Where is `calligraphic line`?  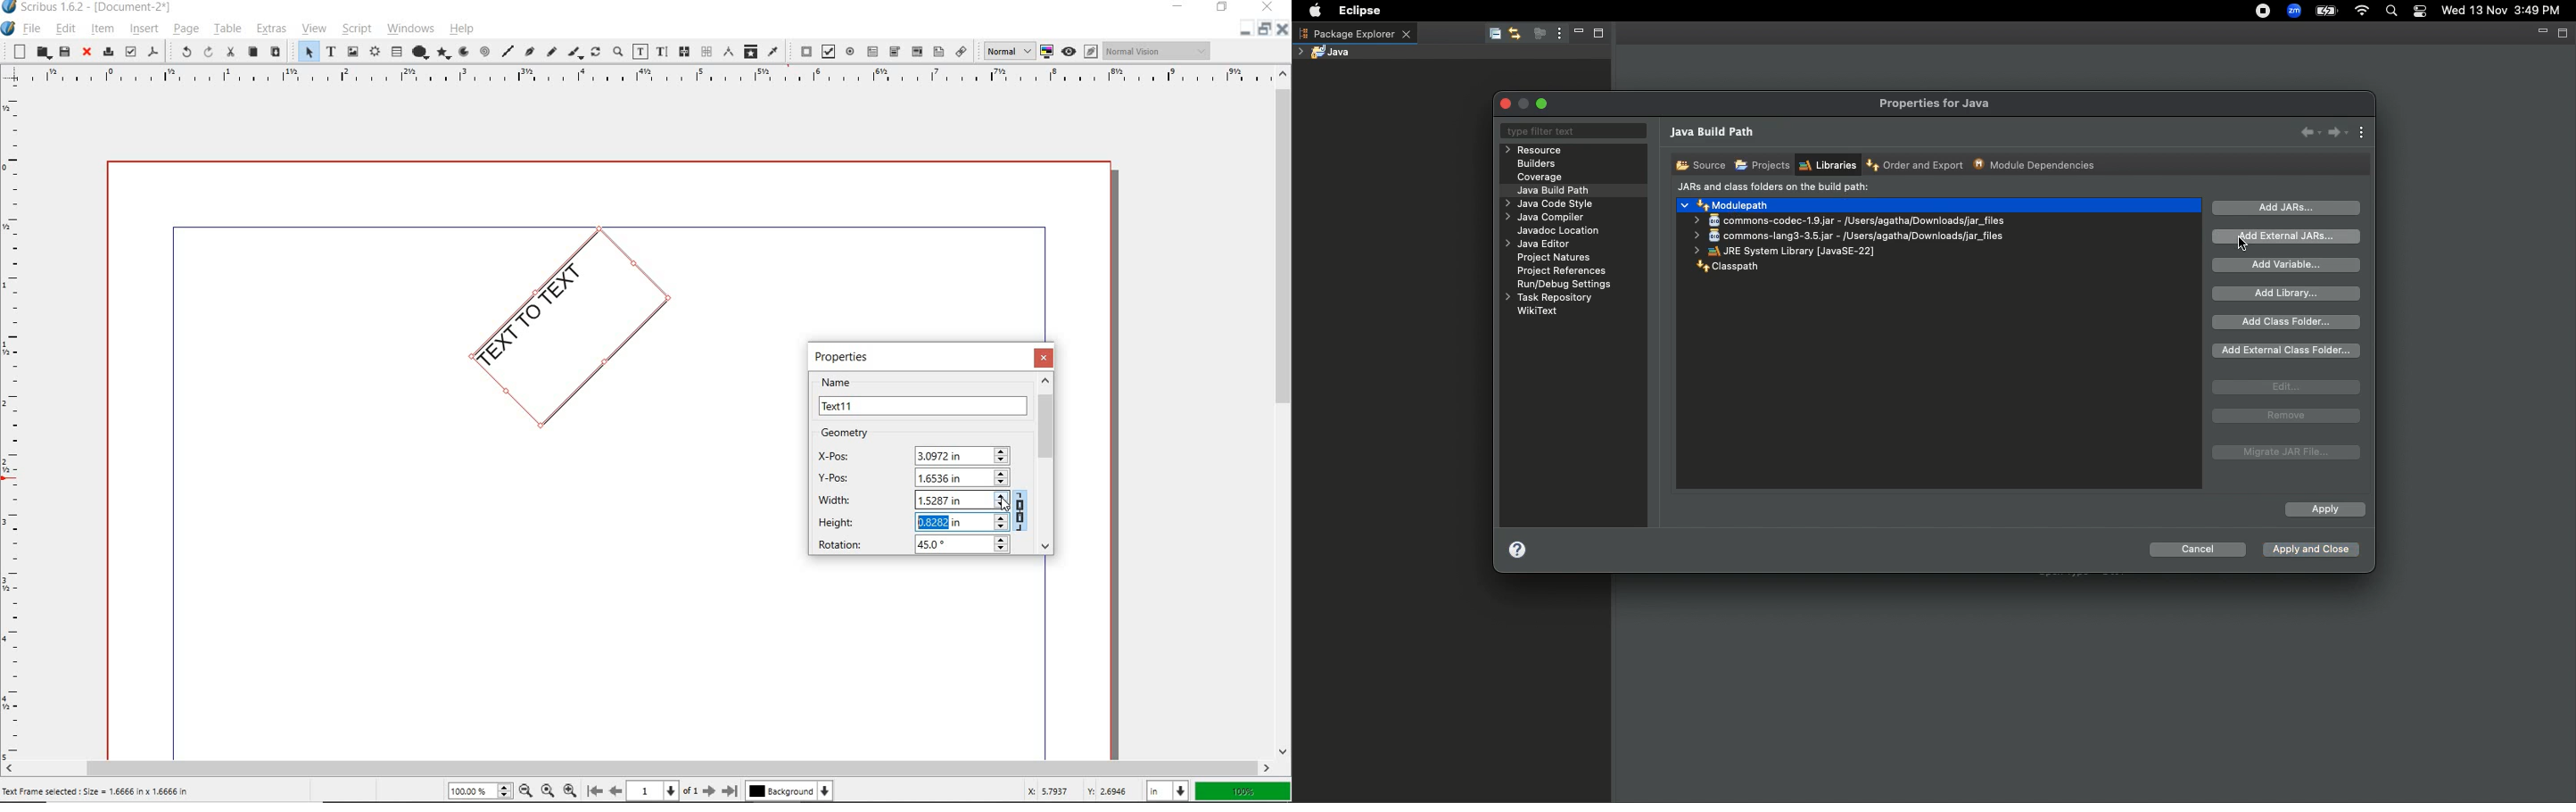
calligraphic line is located at coordinates (576, 52).